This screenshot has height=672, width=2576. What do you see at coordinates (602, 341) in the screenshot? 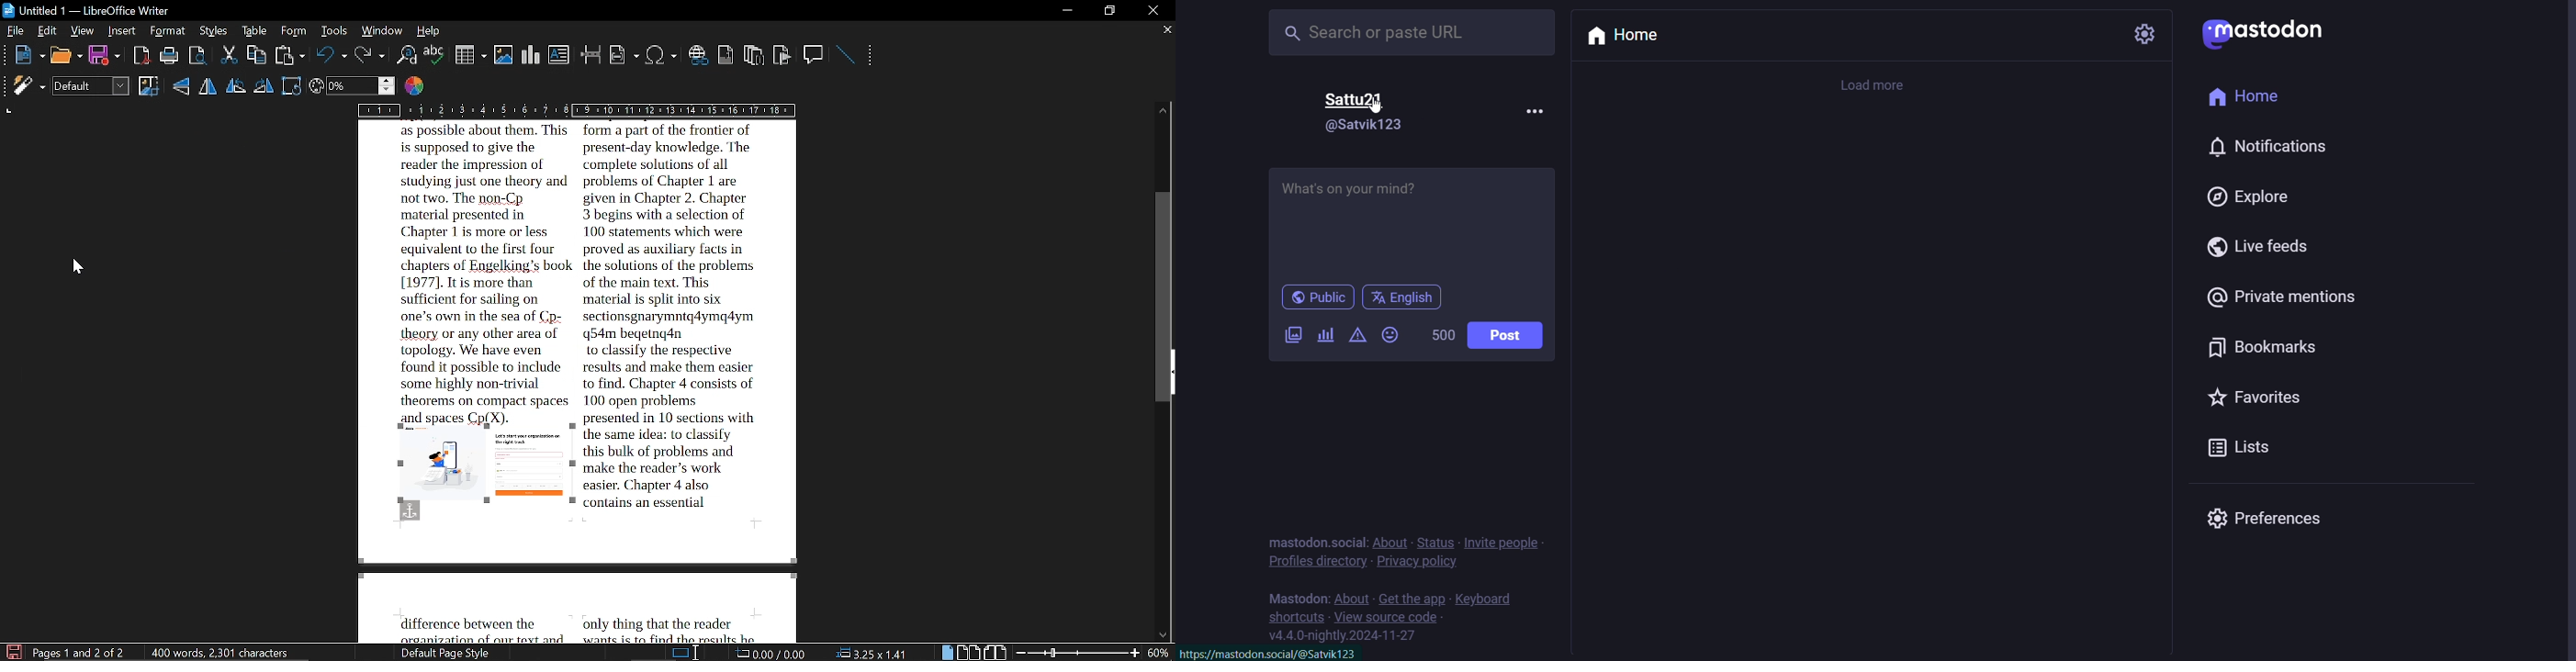
I see `As possible about them. This is supposed to give the reader. The impression of studying just one theory and not the non-CP material presented in chapter 1 is more or less equivalent to the first four chapters of Egelking's book (1977). It is more than sufficient for sailing on one's own in the sea of CP theory or any other area of topology. We have even found it possible to include some highly non-trivial theorems on compact spaces and spaces CP(X). The fifth section is still introductory with regard to given in chapter 2. Chapter 3 begins with a selection of hundred statements which were proved as auxiliary facts in the solutions of the problems of the main text. This material is split into six sections to classify the respective results and make them easier to find. Chapter 4 consist of hundred open problems presented in 10 sections with the same idea: to classify this bulk of problems and make the readers work easier. Chapter 4, also contains an essential` at bounding box center [602, 341].